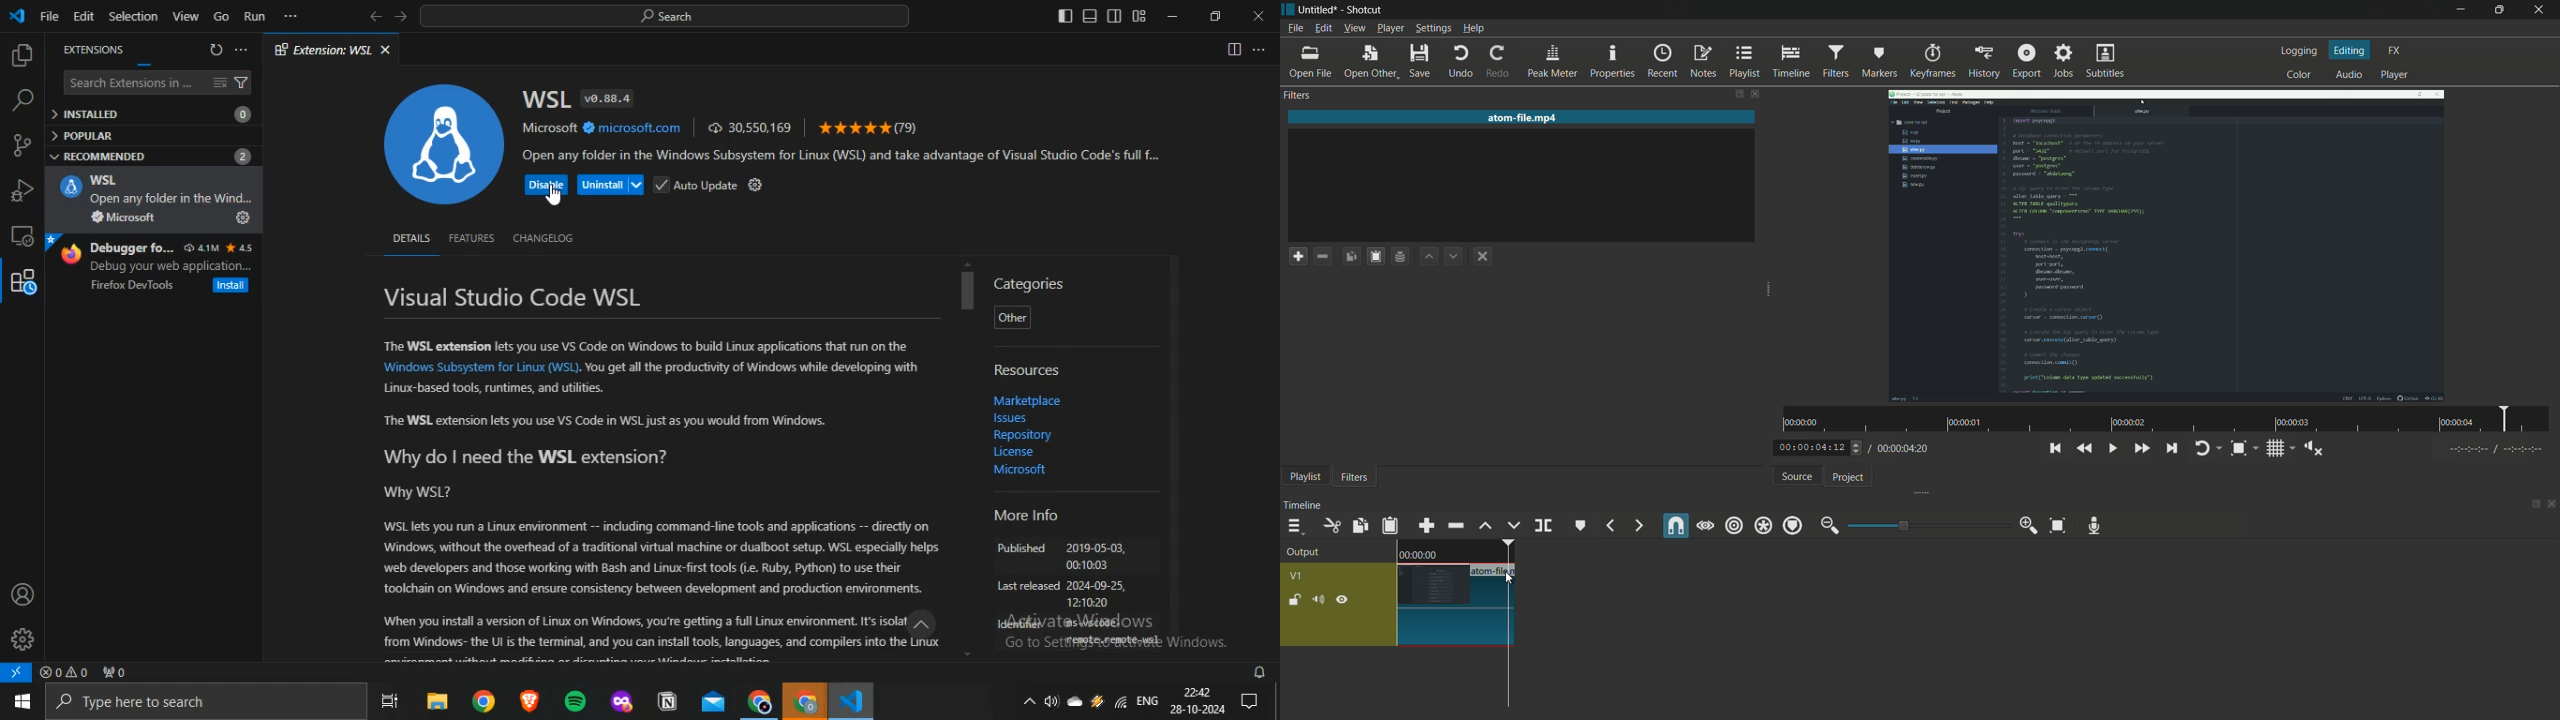 This screenshot has height=728, width=2576. What do you see at coordinates (1419, 62) in the screenshot?
I see `save` at bounding box center [1419, 62].